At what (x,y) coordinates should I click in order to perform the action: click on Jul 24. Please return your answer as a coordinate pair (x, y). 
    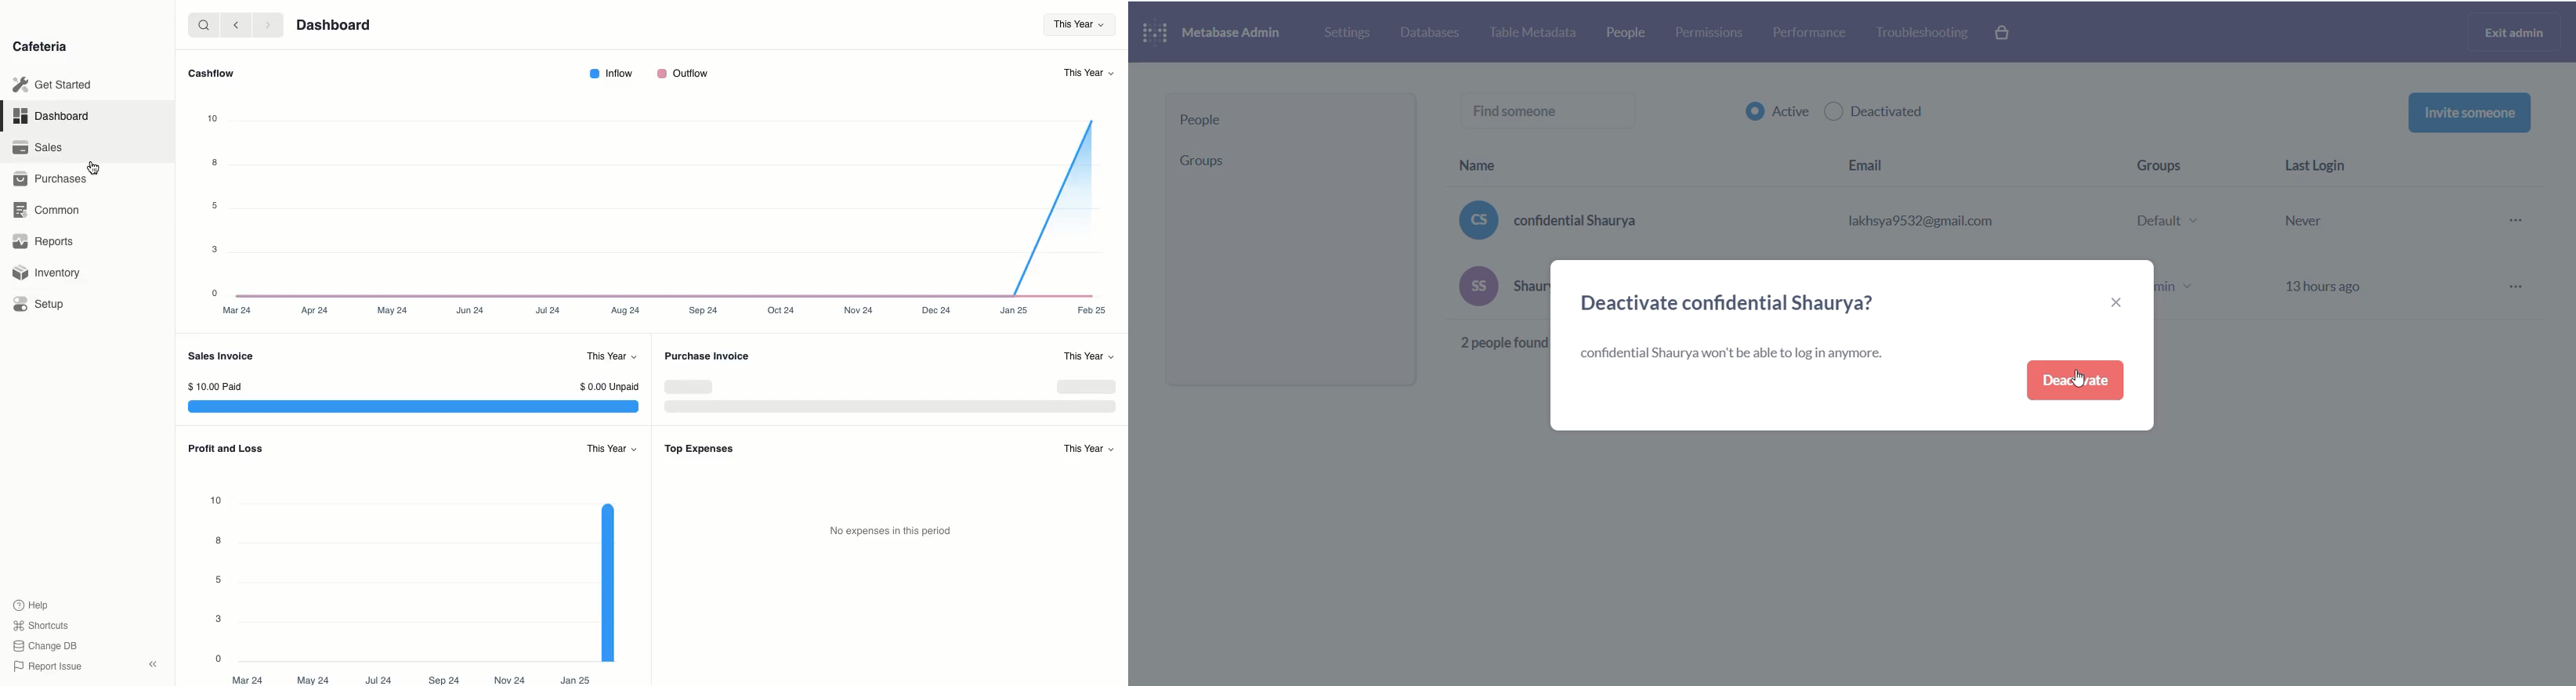
    Looking at the image, I should click on (548, 310).